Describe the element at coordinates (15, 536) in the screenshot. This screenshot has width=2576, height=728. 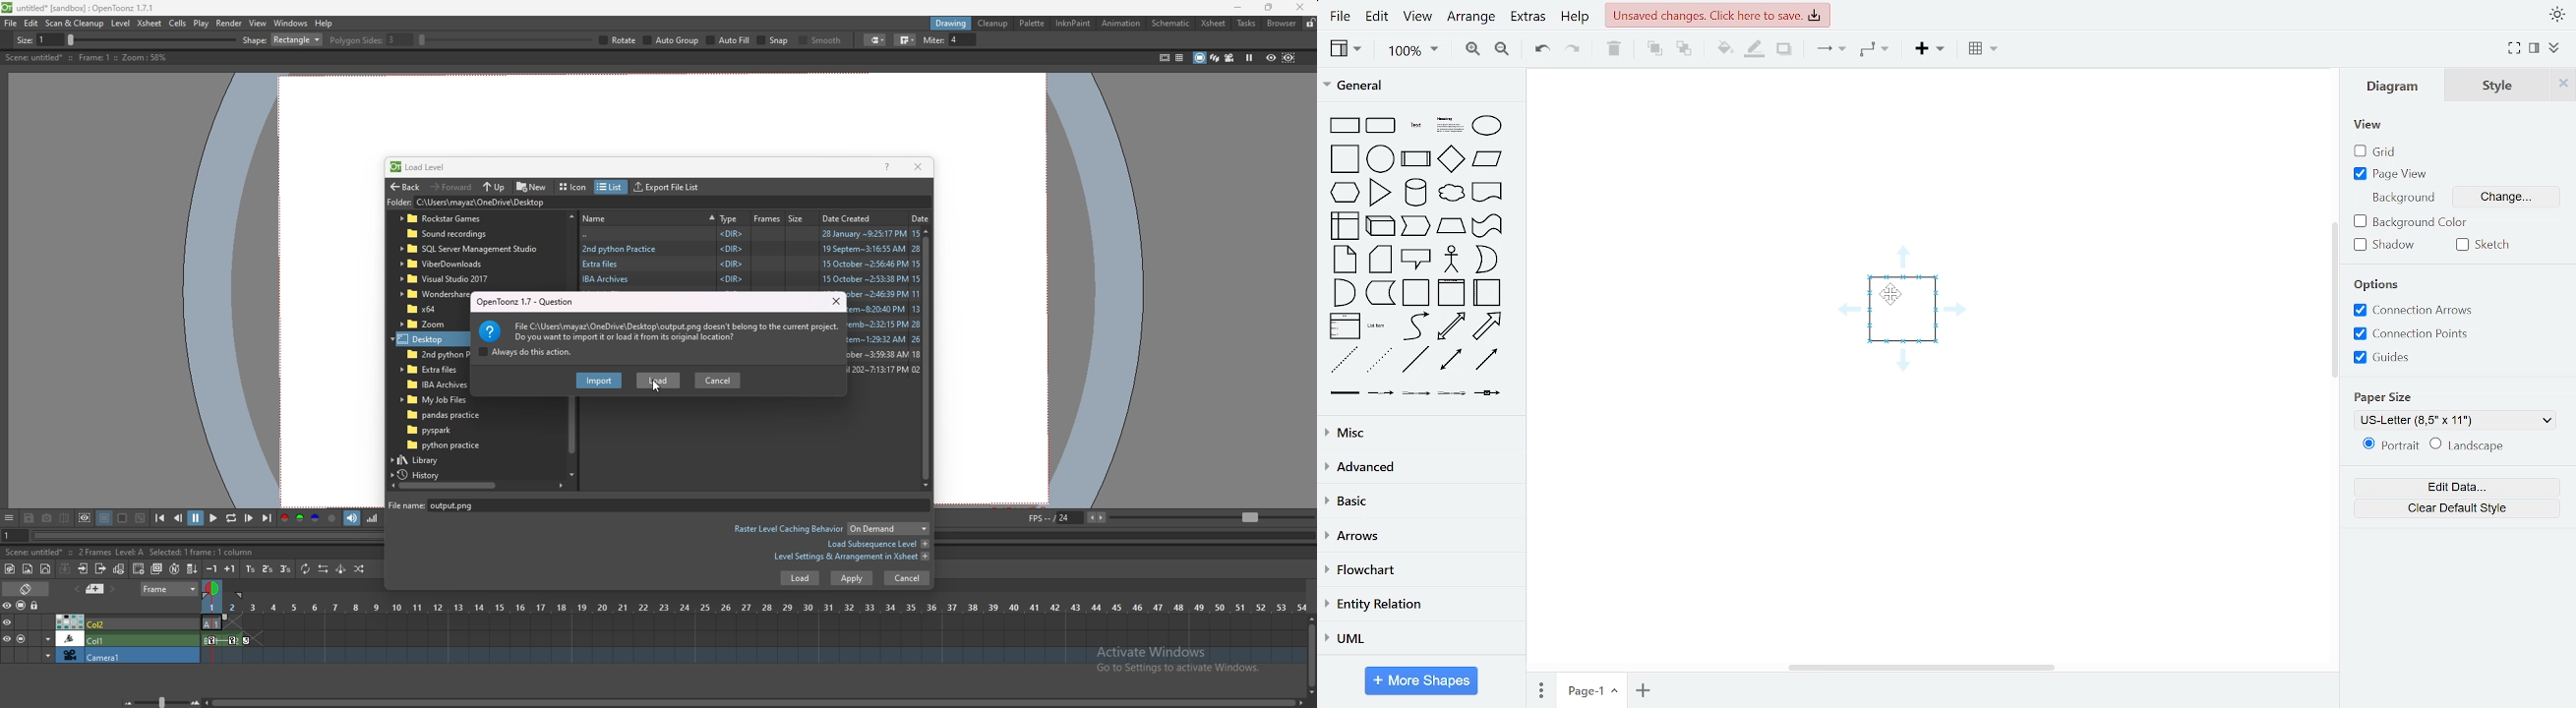
I see `goto frame` at that location.